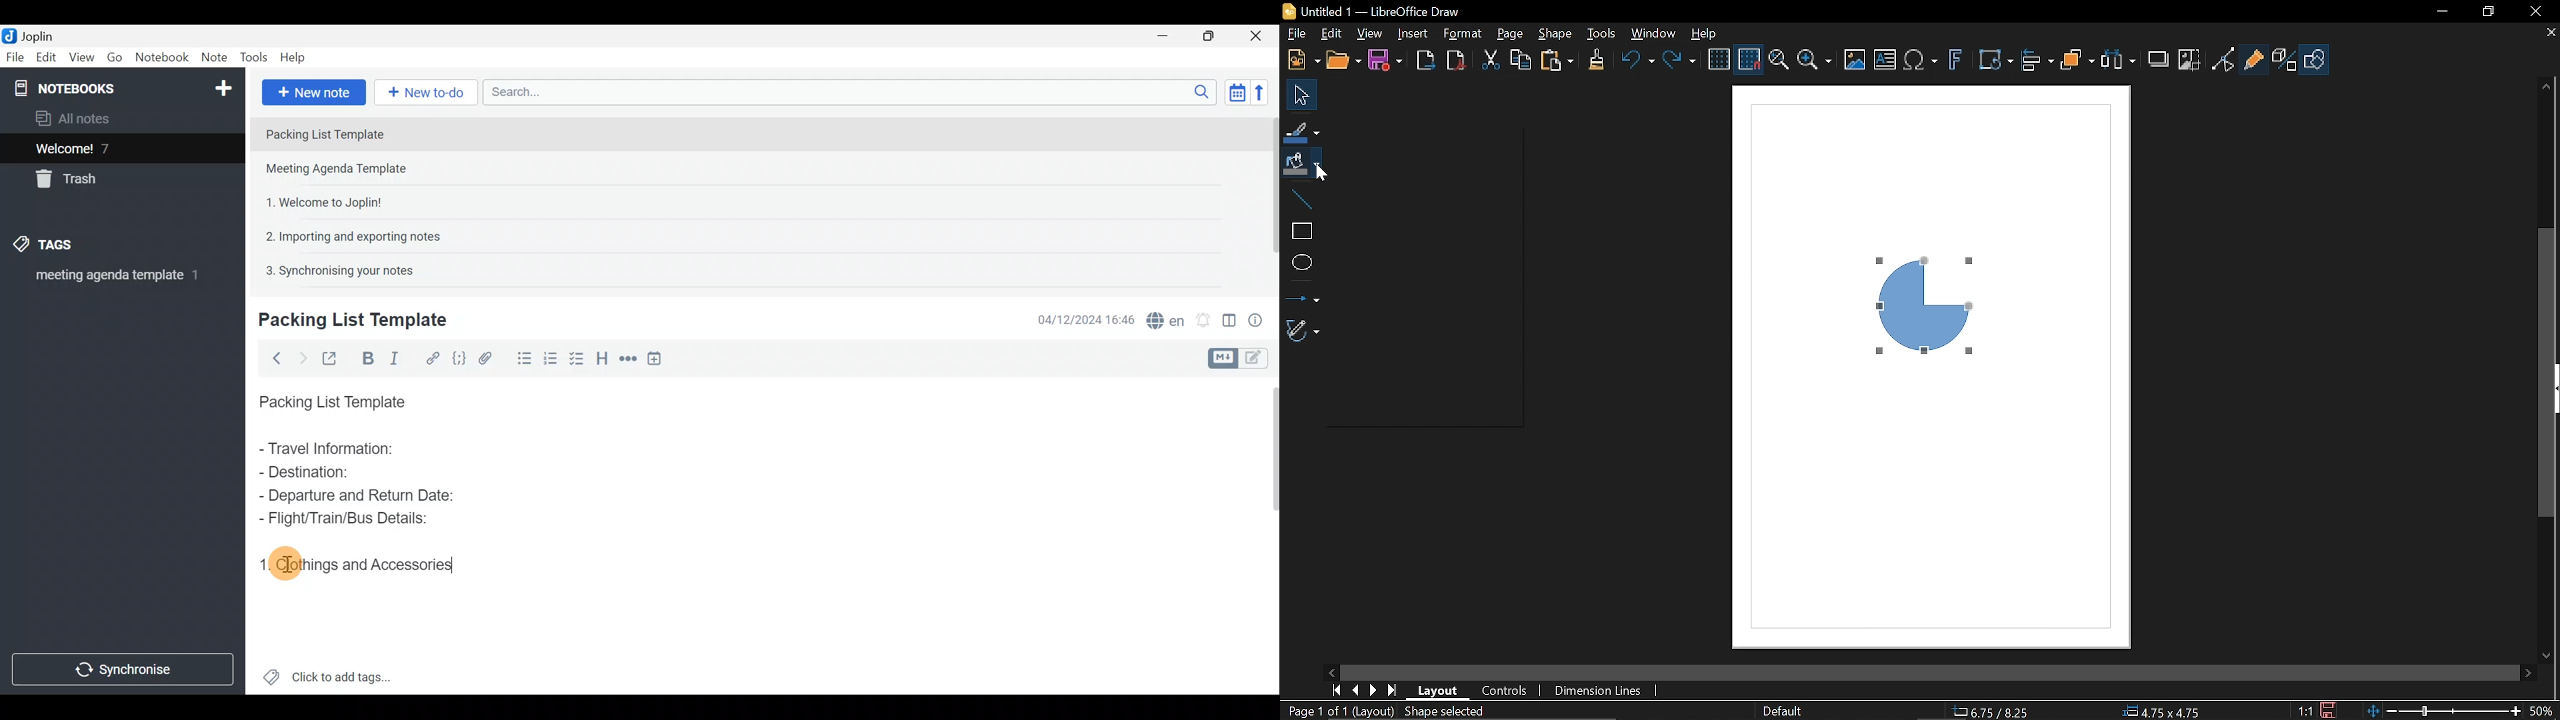  I want to click on New note, so click(313, 91).